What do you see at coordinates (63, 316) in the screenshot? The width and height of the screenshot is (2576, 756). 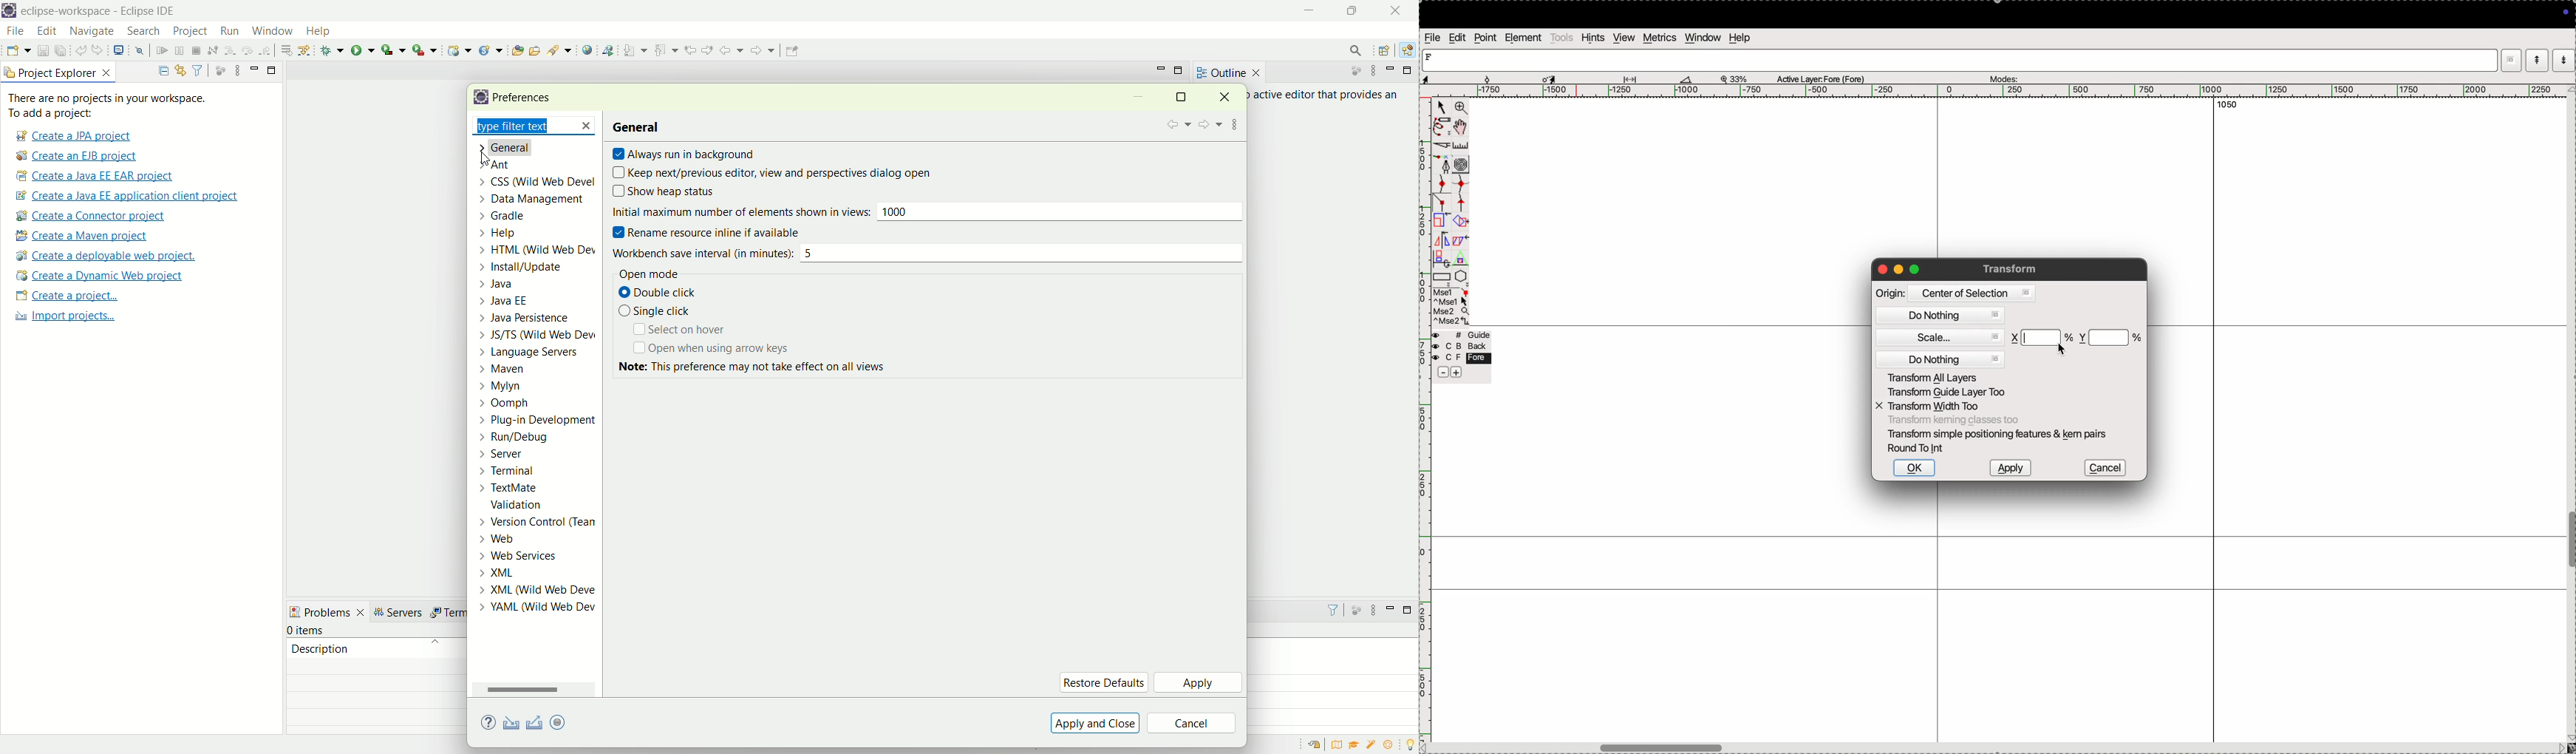 I see `import projects` at bounding box center [63, 316].